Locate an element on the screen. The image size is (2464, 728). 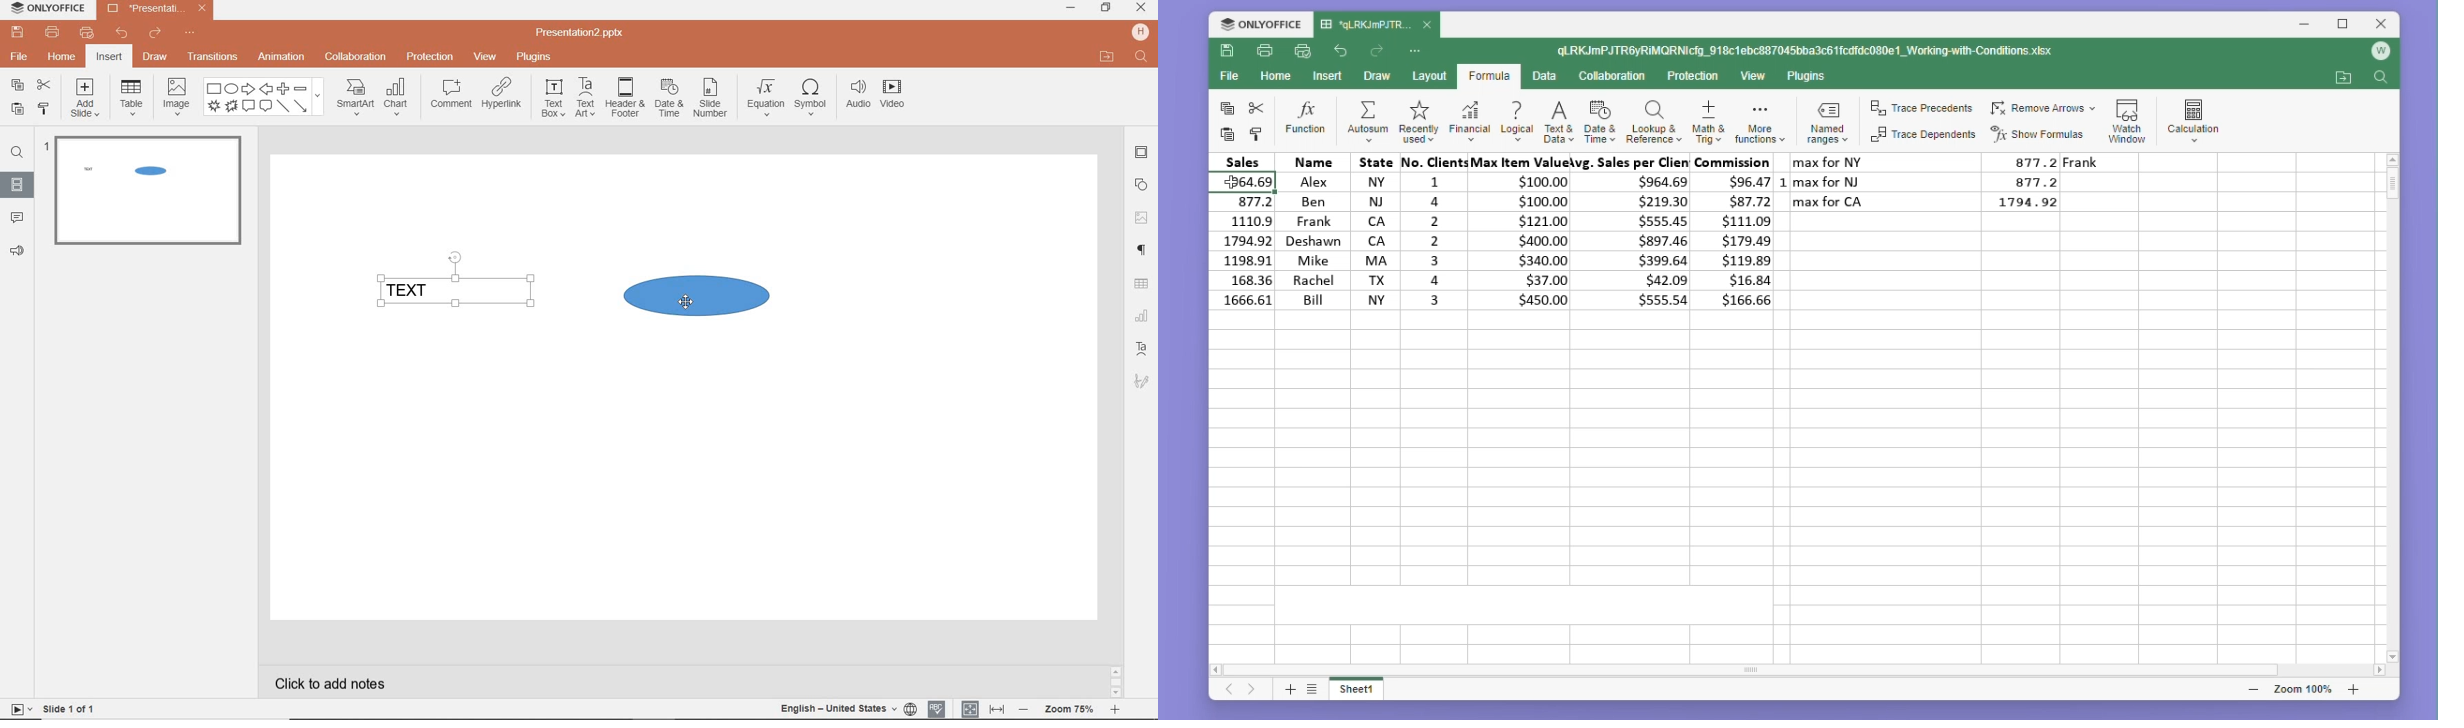
View is located at coordinates (1754, 76).